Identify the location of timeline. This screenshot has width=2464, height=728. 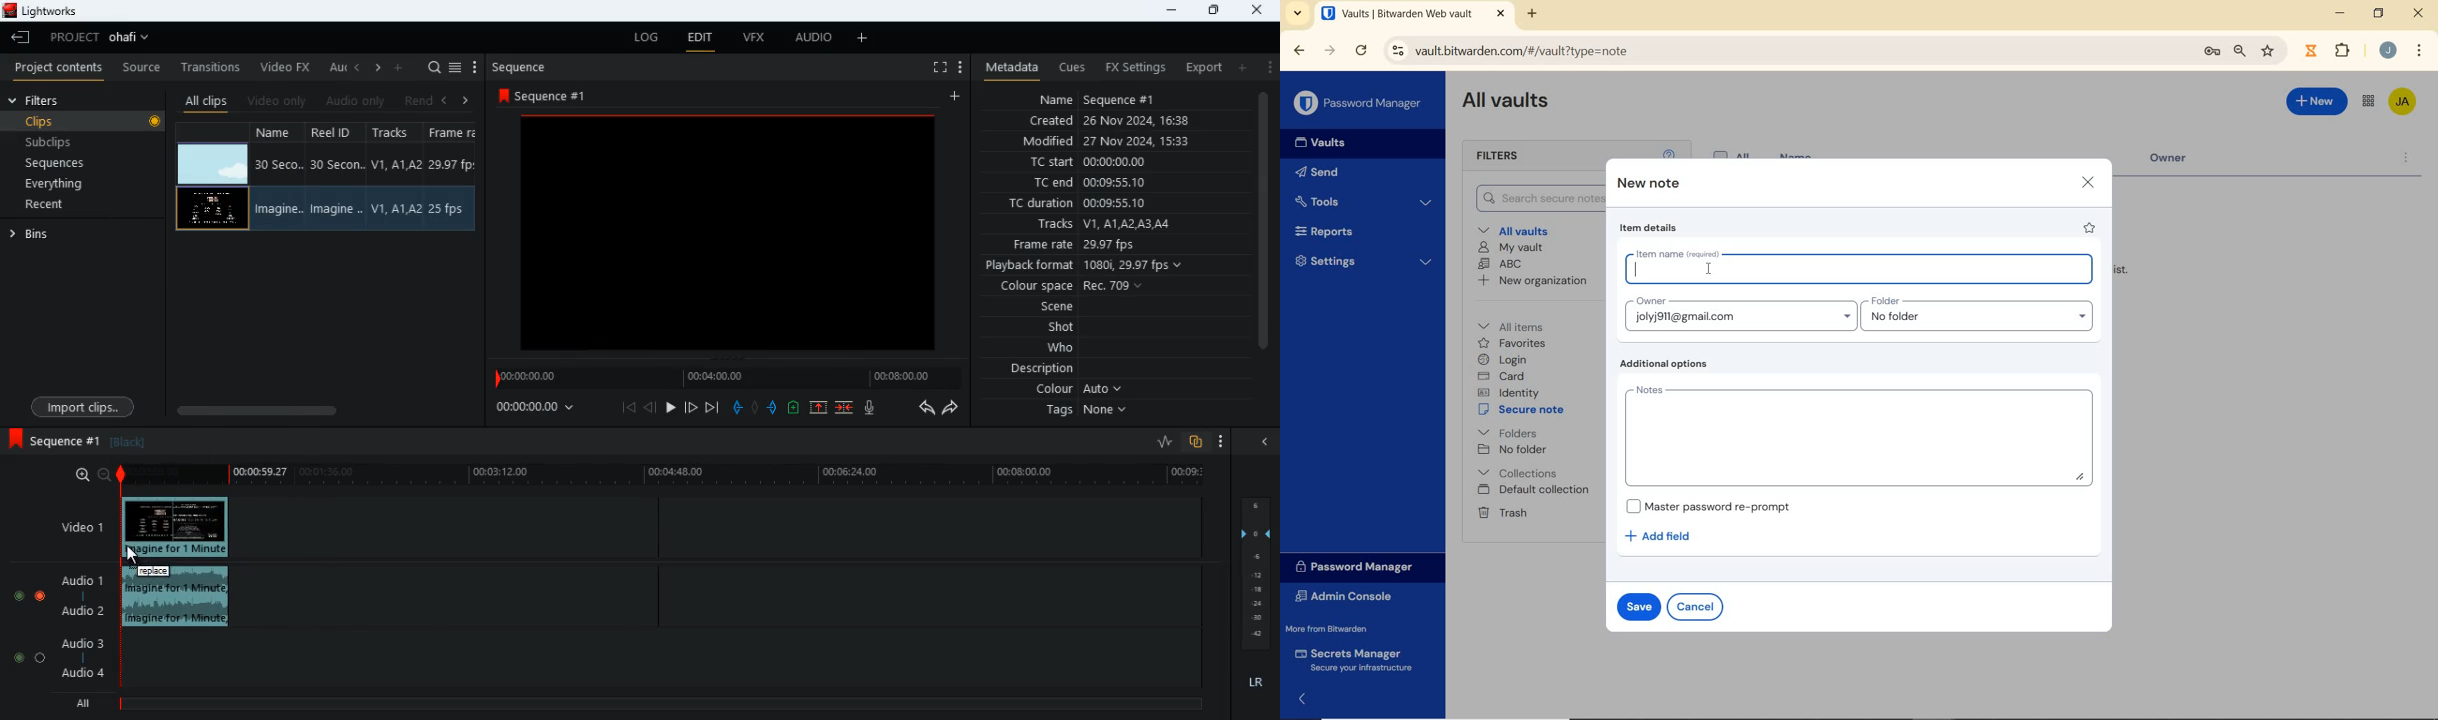
(722, 378).